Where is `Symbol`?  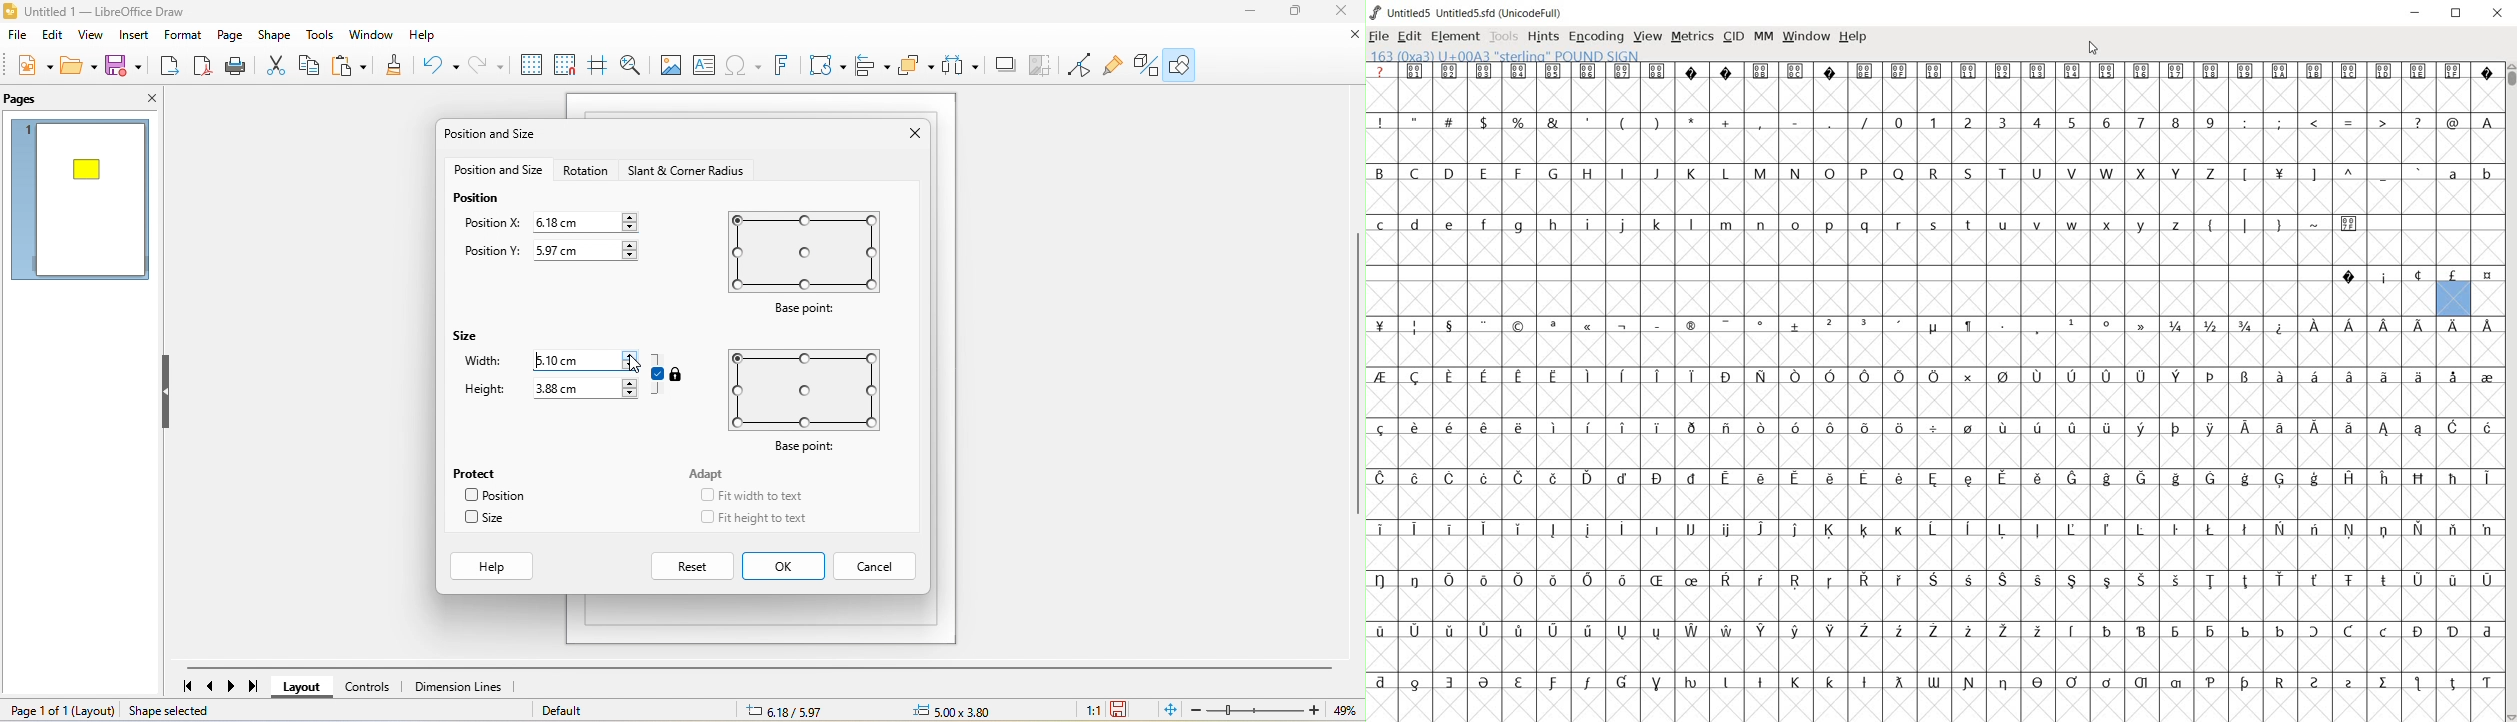
Symbol is located at coordinates (1936, 377).